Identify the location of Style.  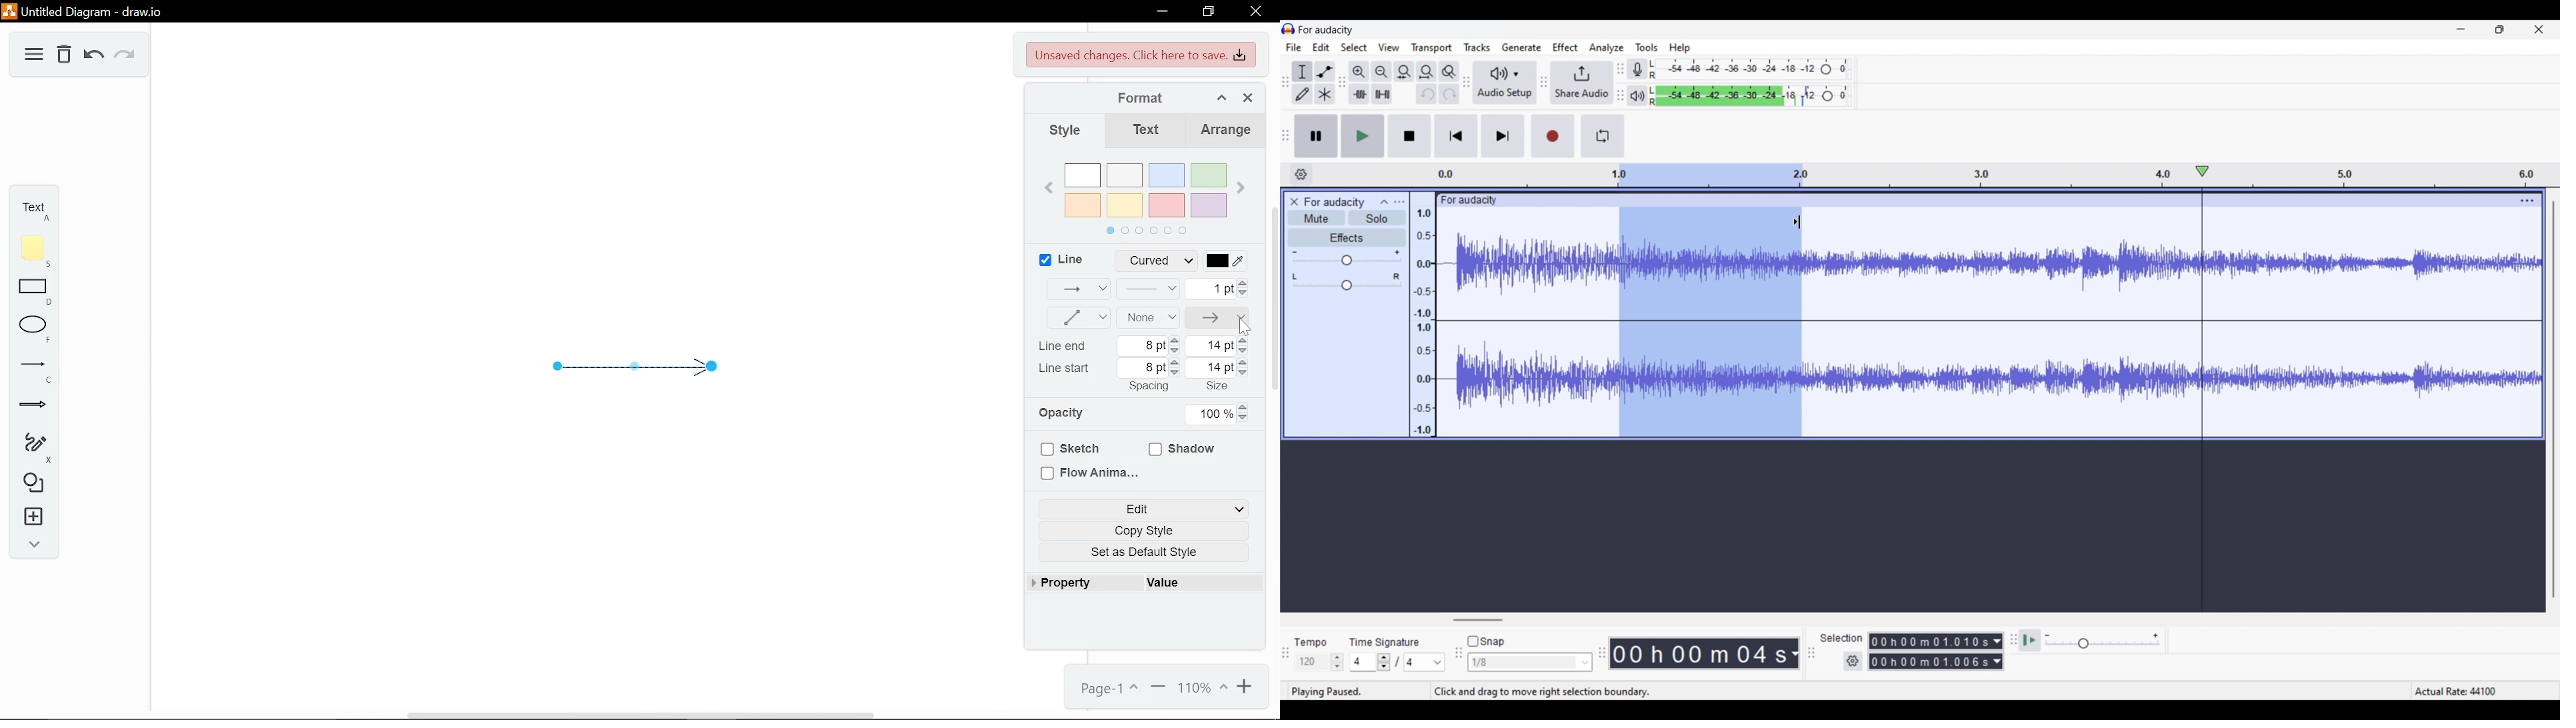
(1070, 133).